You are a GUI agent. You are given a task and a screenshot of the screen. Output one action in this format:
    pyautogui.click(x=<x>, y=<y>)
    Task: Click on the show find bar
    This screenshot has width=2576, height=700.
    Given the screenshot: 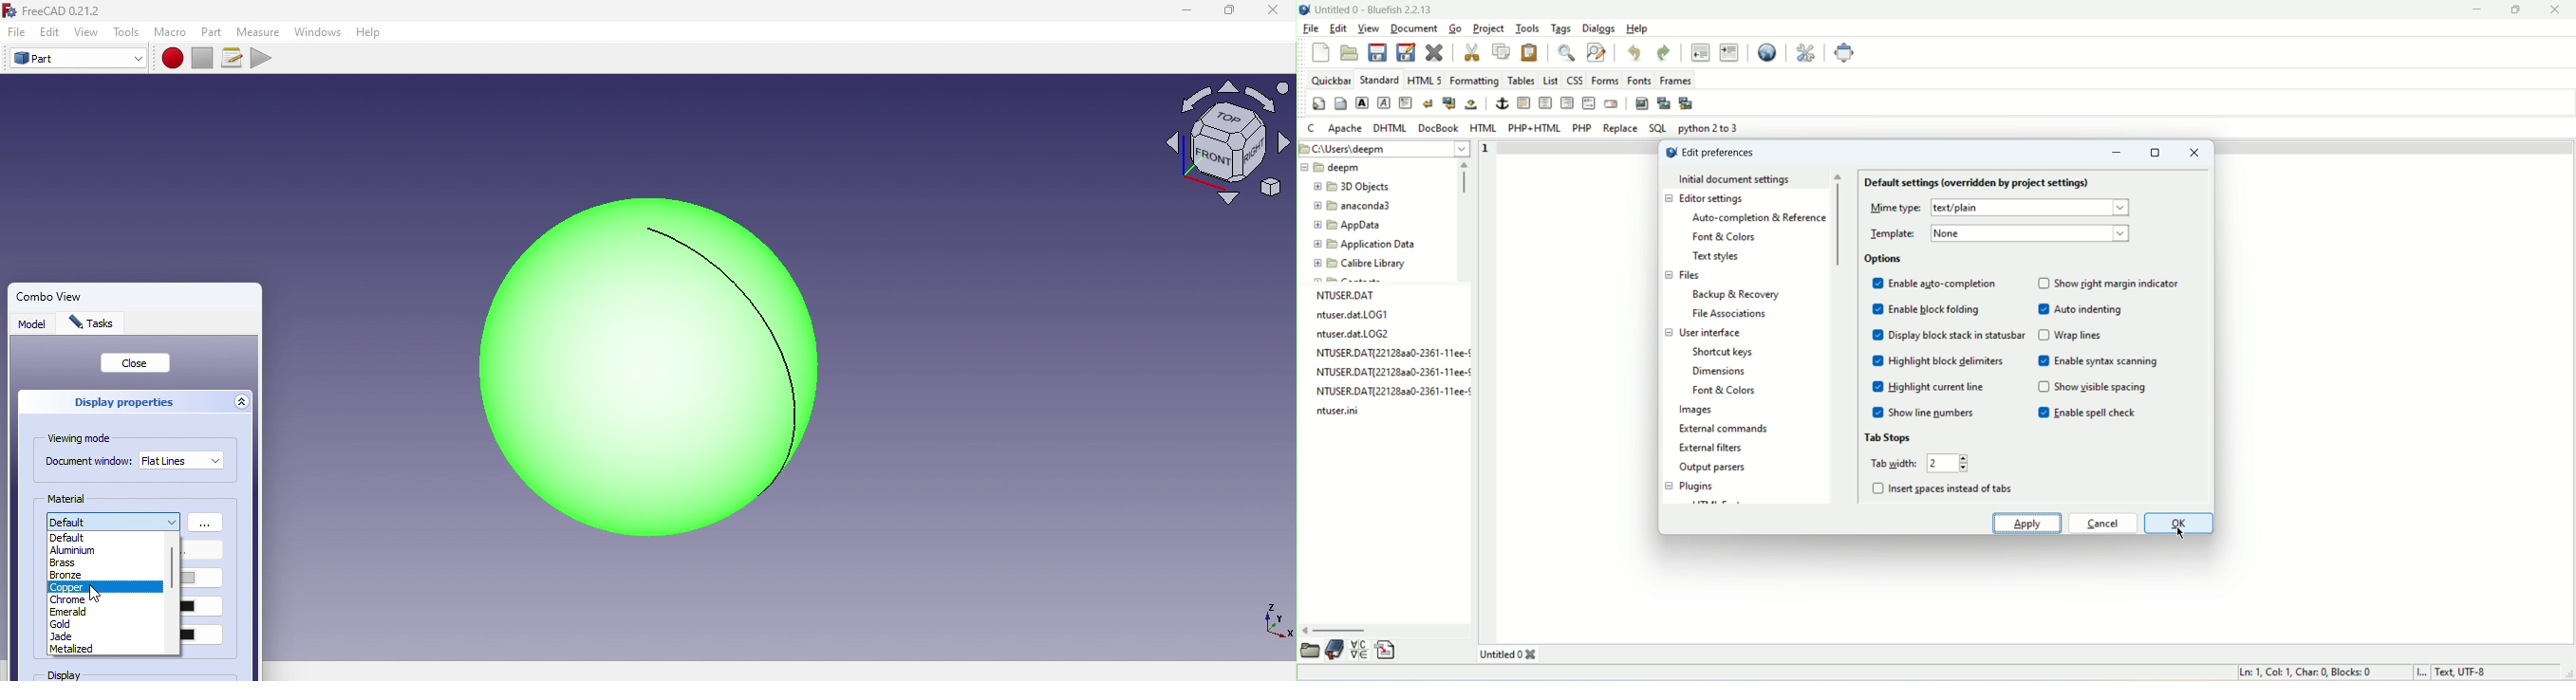 What is the action you would take?
    pyautogui.click(x=1566, y=52)
    